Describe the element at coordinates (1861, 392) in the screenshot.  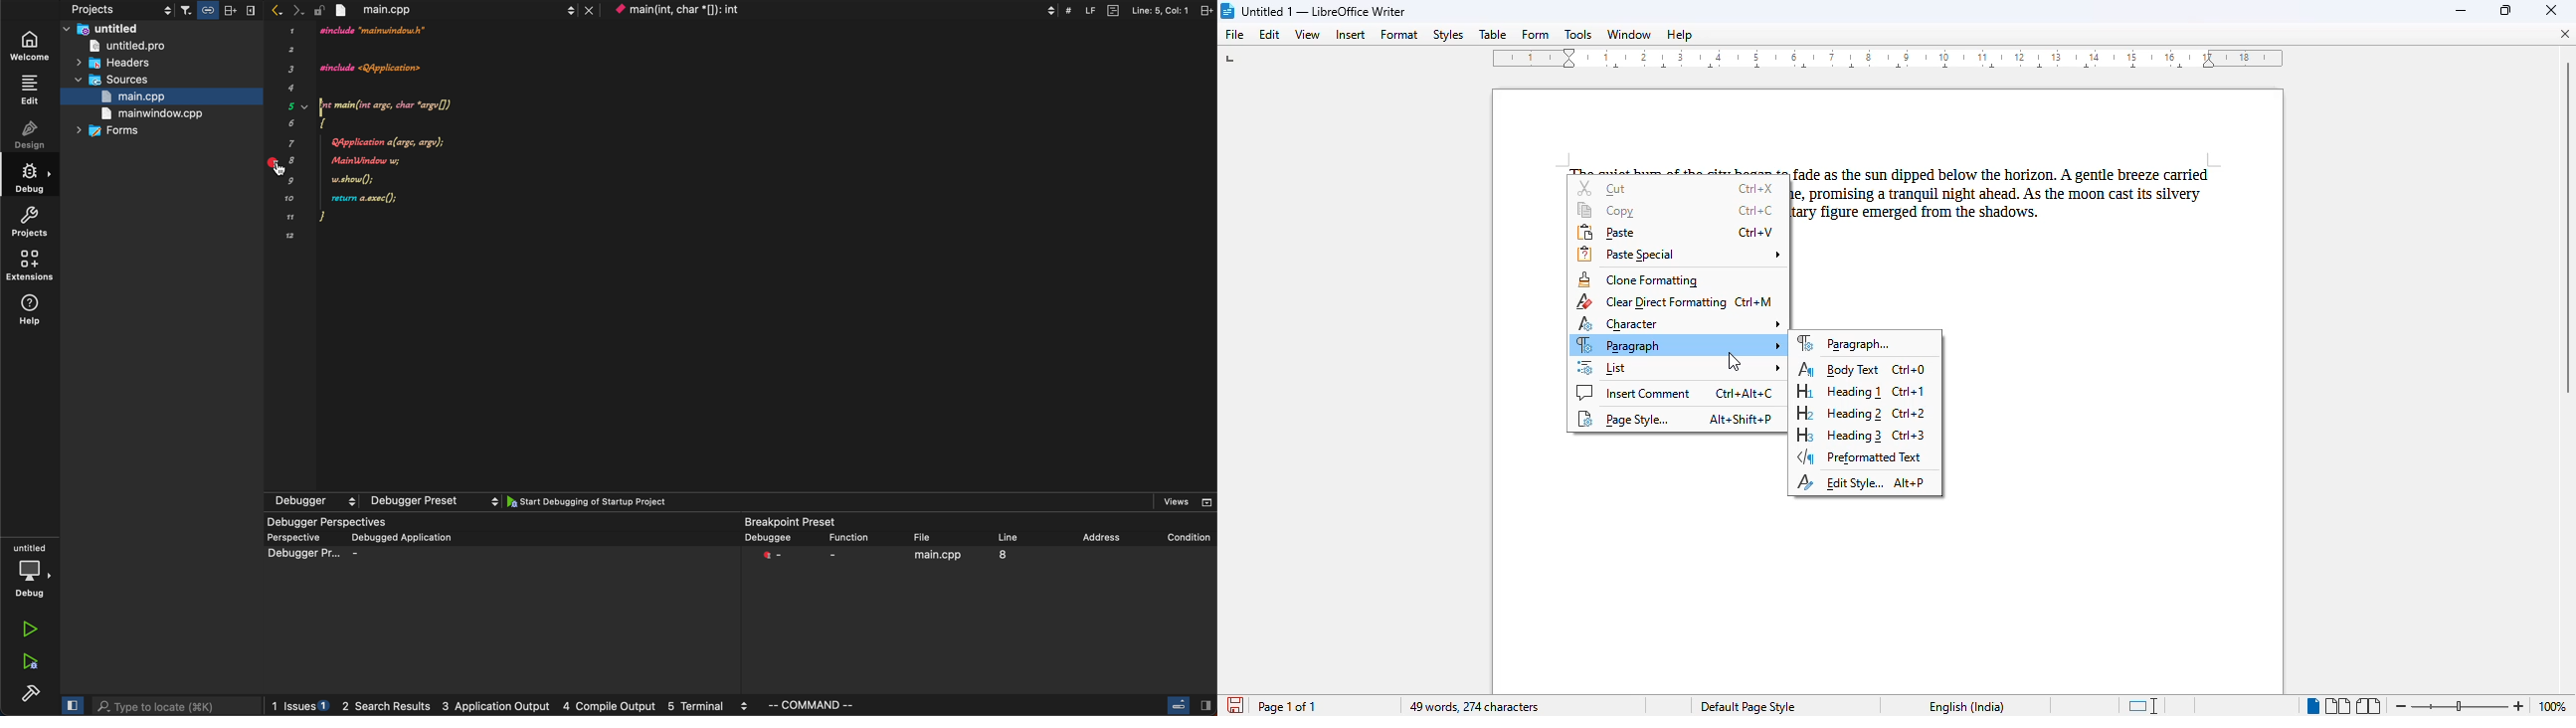
I see `heading 1` at that location.